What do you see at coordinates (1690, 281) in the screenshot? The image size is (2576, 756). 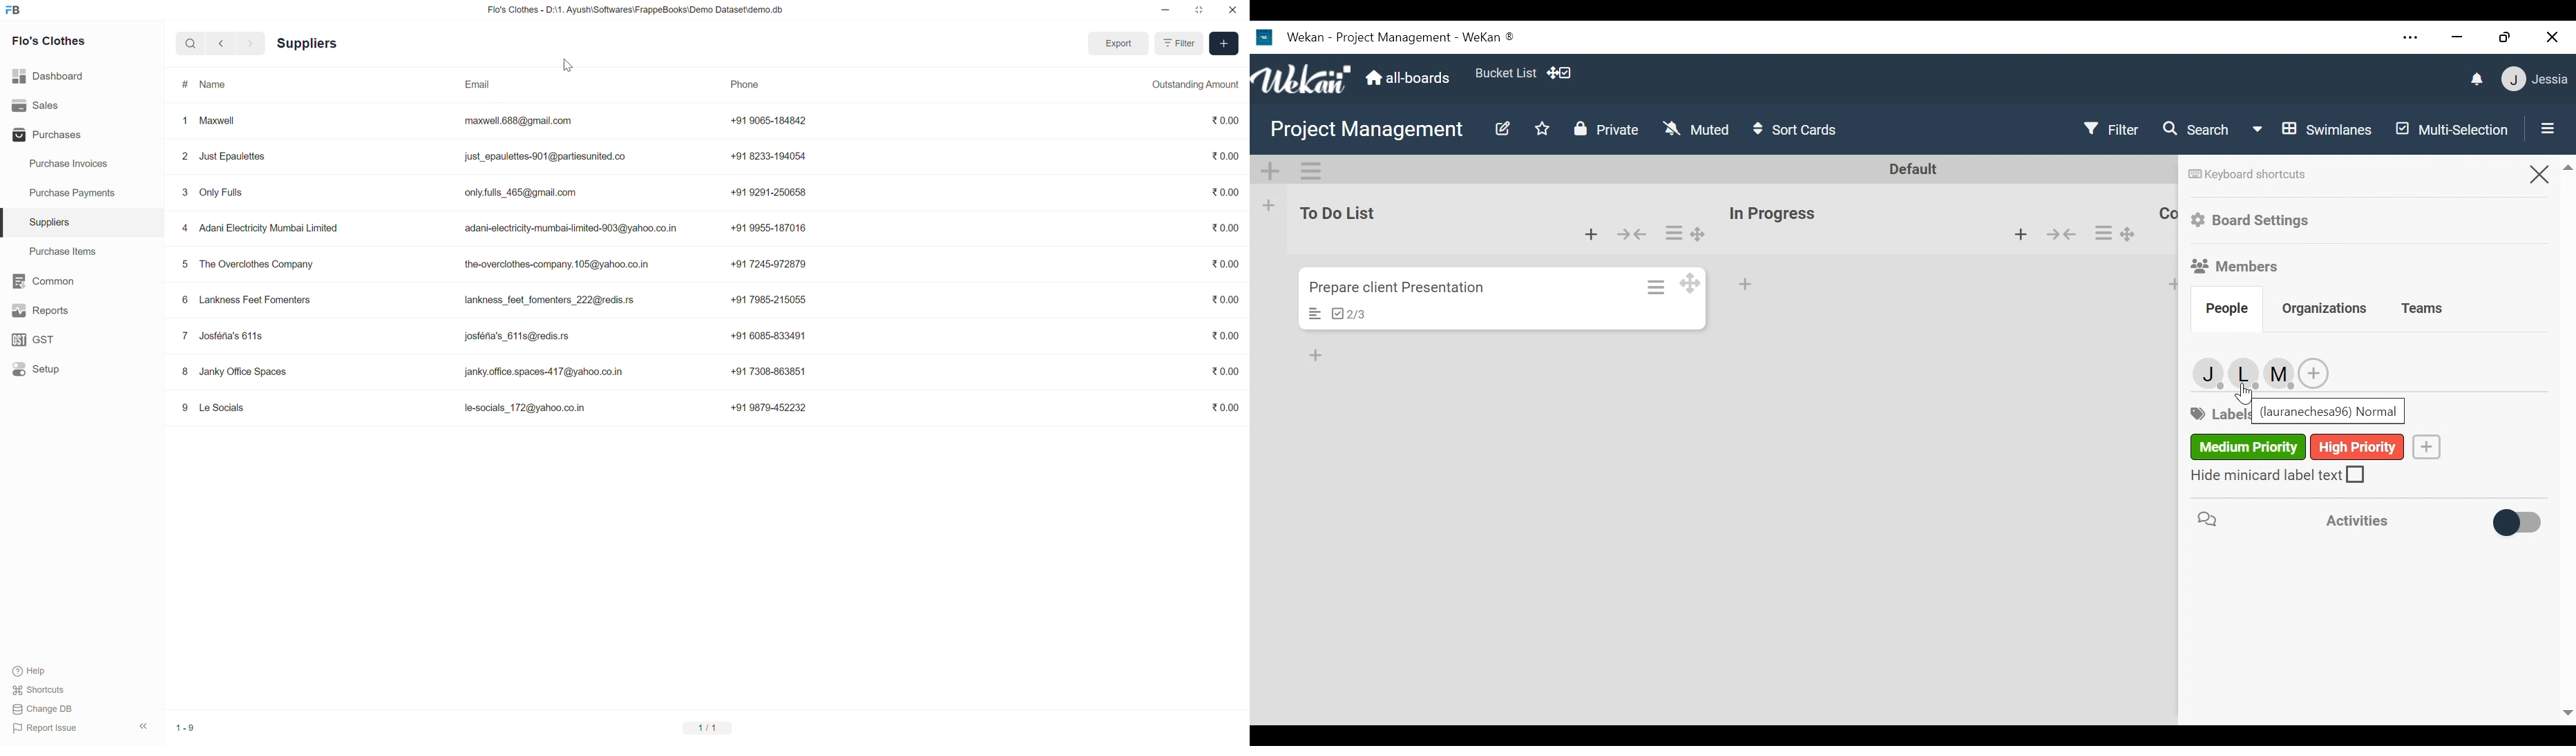 I see `Desktop drag handles` at bounding box center [1690, 281].